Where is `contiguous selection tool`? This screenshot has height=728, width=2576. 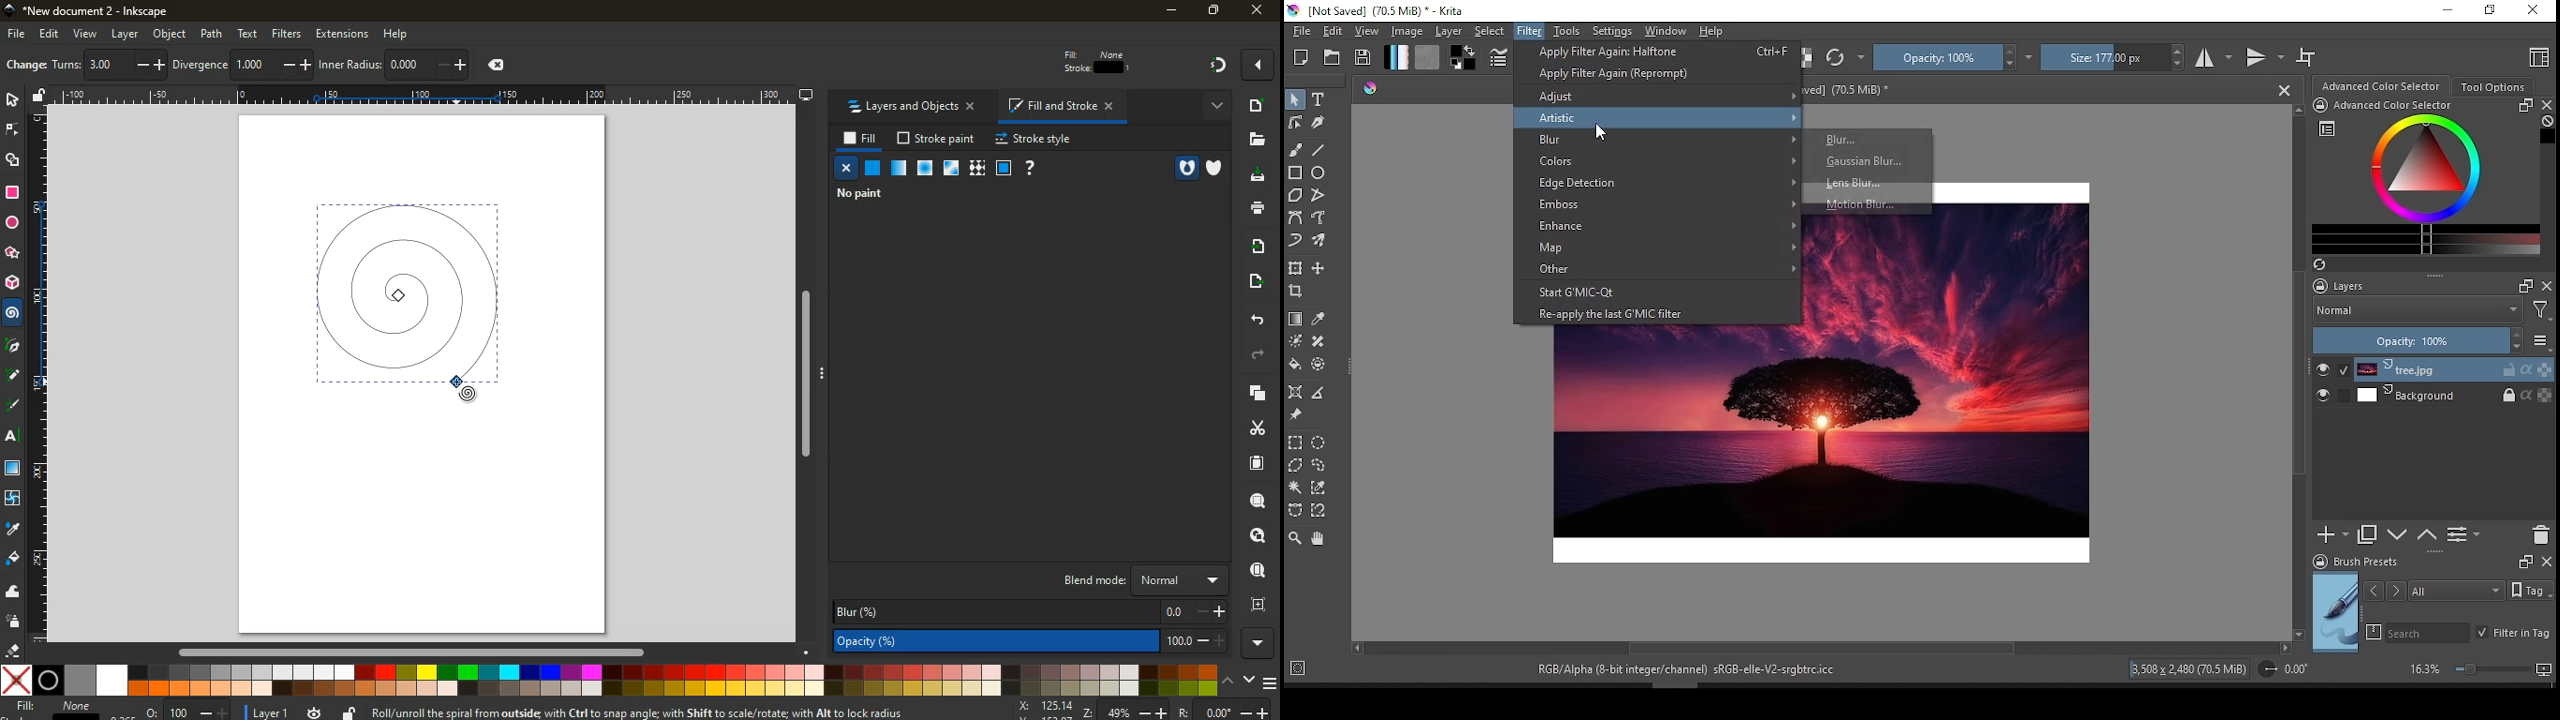 contiguous selection tool is located at coordinates (1295, 487).